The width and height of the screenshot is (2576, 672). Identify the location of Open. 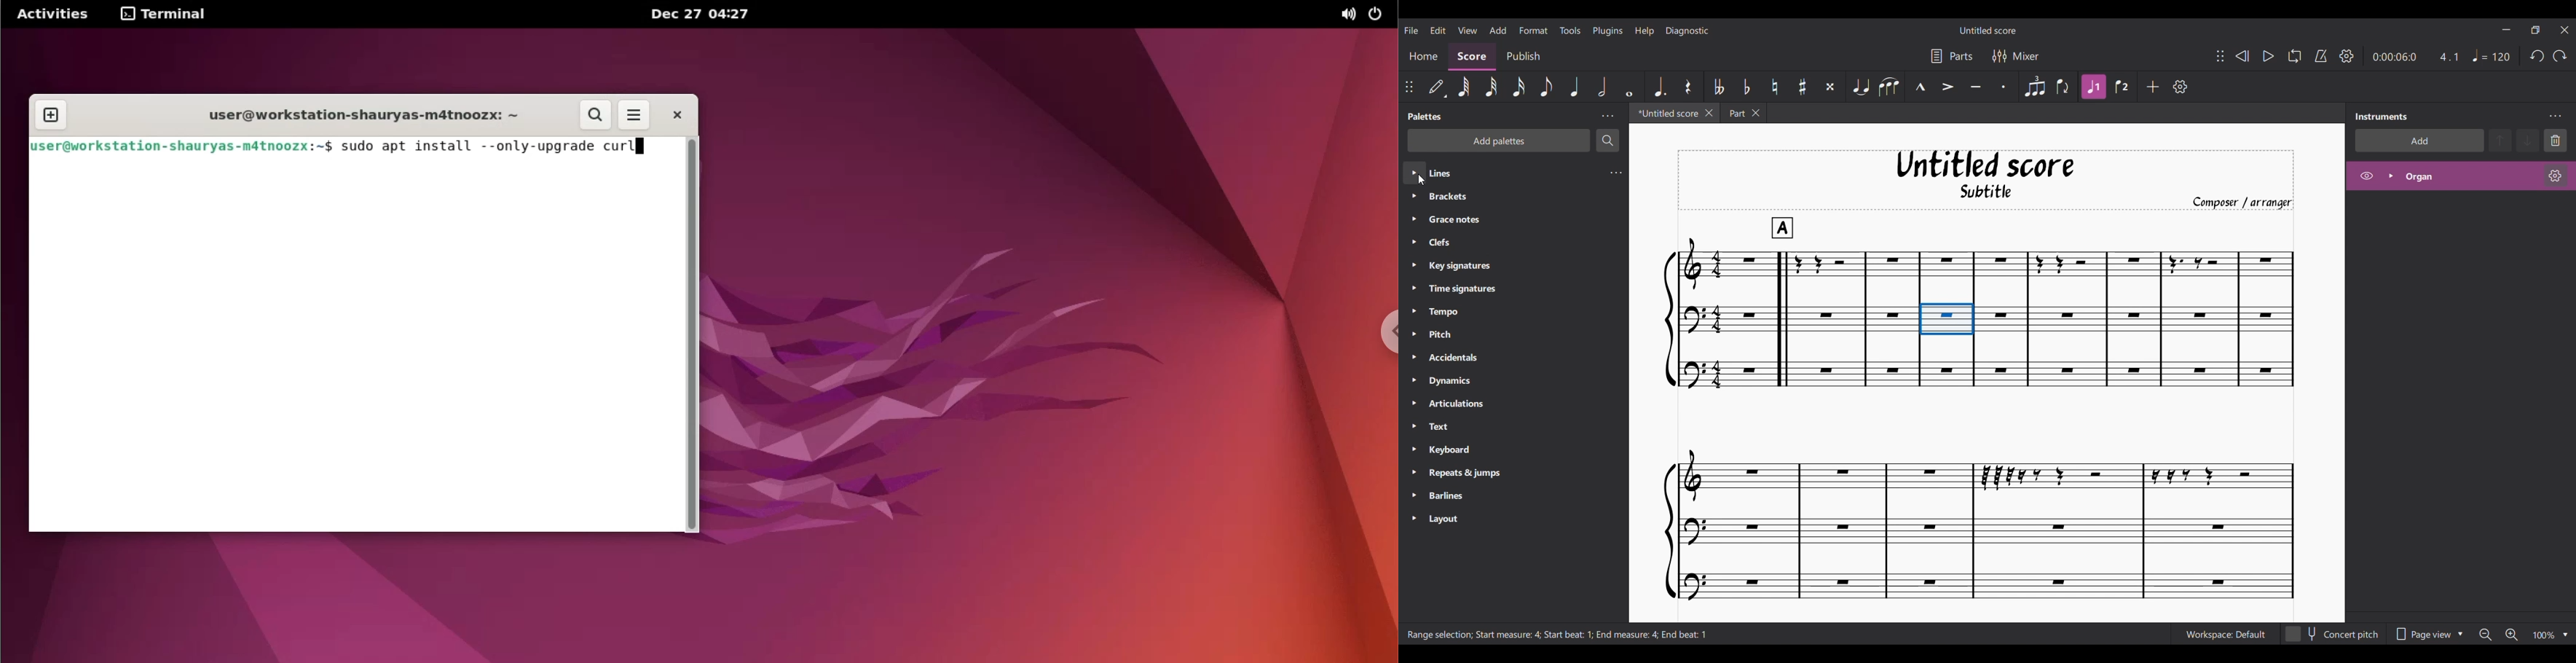
(2460, 177).